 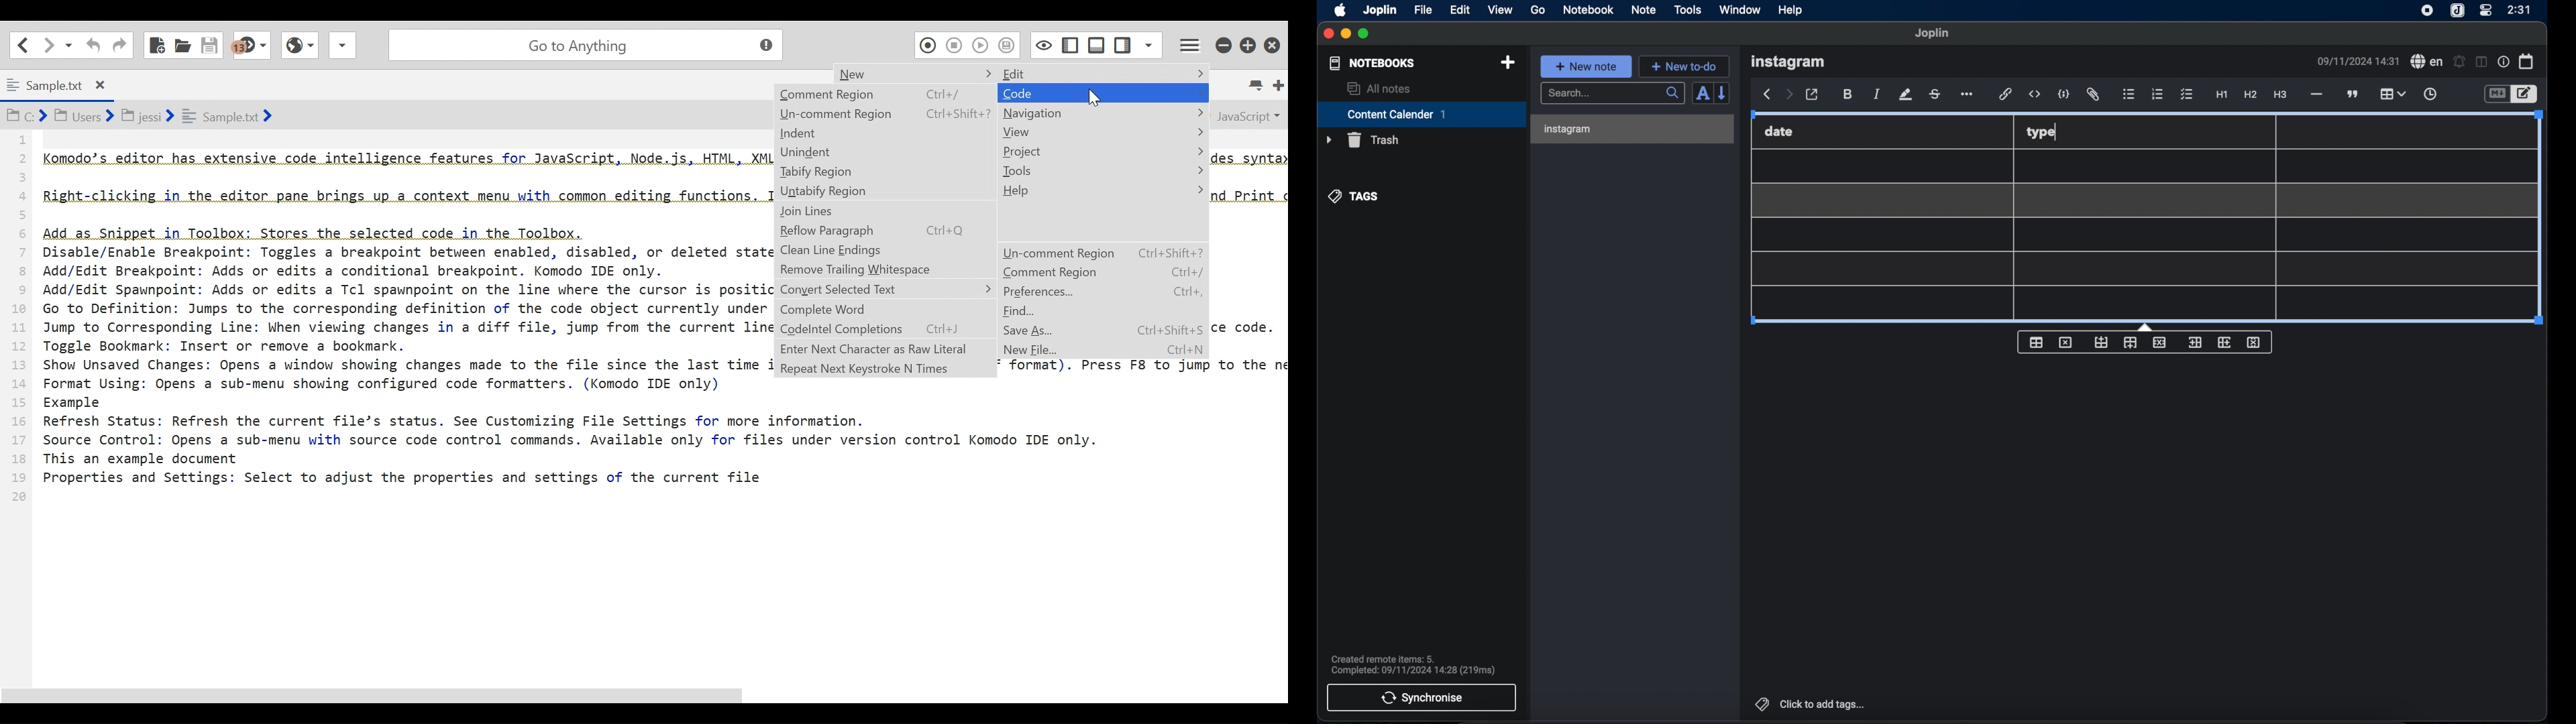 I want to click on minimize, so click(x=1345, y=34).